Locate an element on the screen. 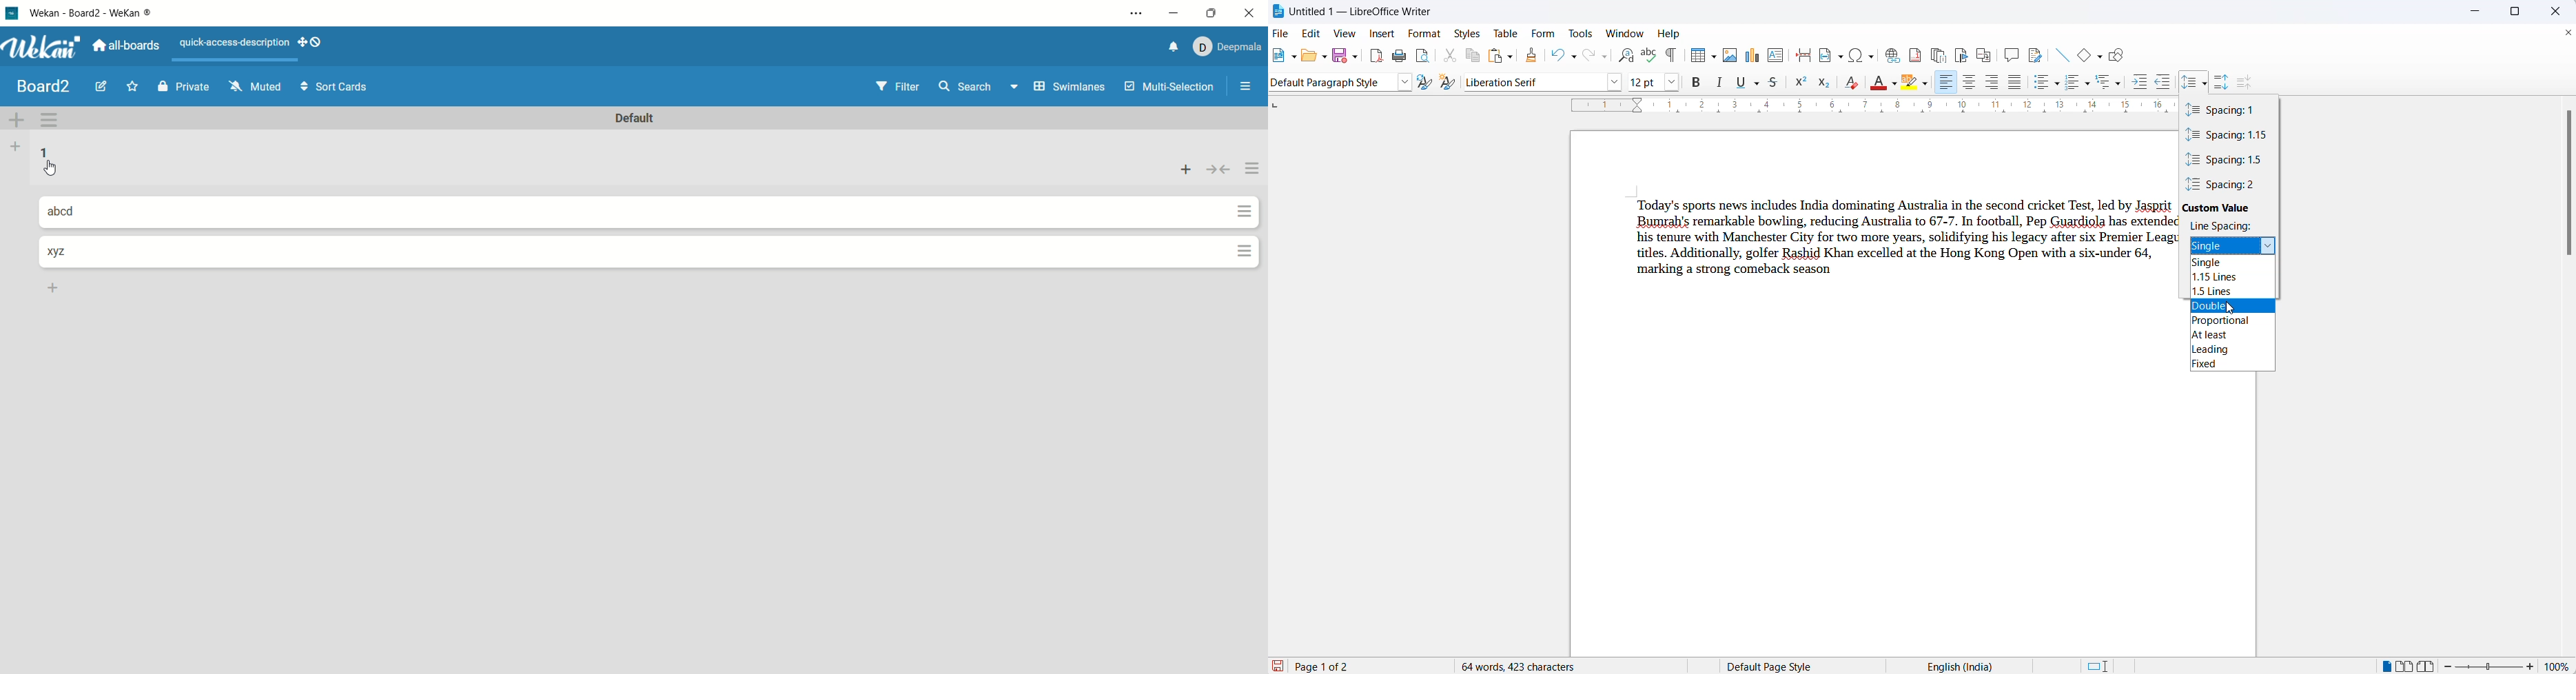 The image size is (2576, 700). update selected styles is located at coordinates (1424, 85).